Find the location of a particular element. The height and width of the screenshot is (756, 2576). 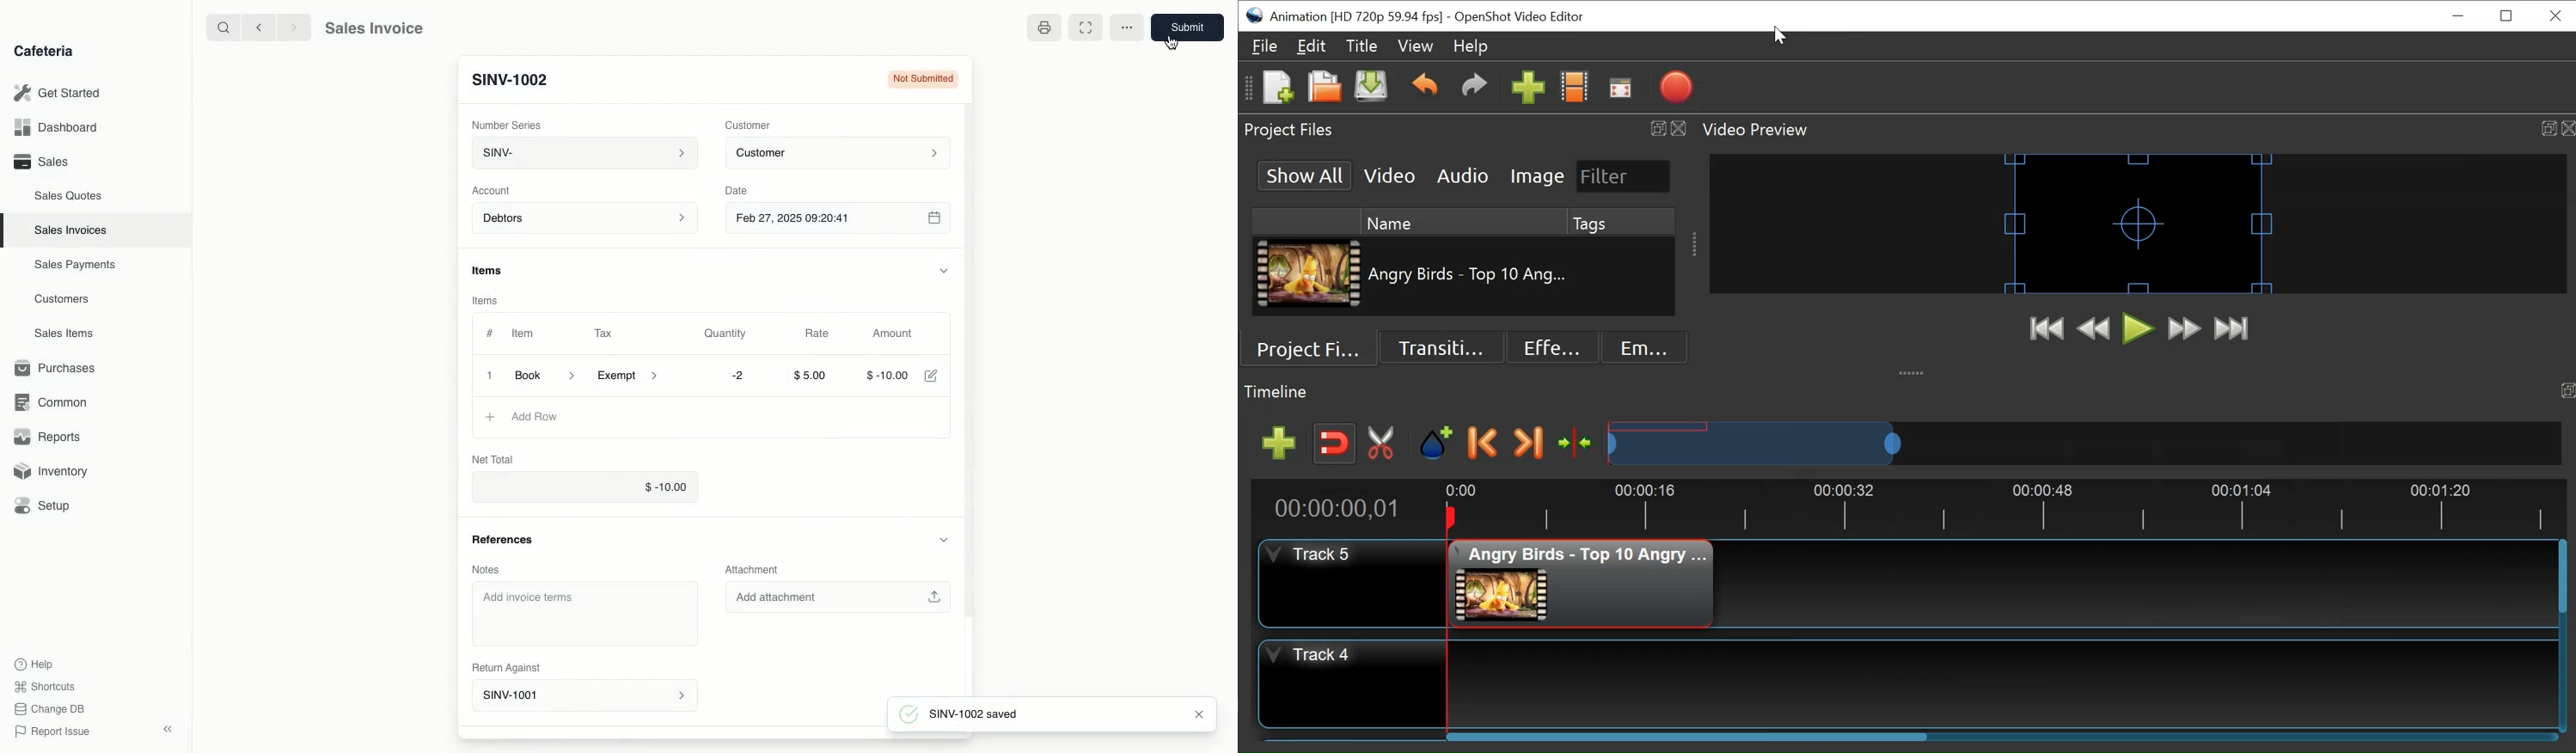

More options is located at coordinates (1129, 26).